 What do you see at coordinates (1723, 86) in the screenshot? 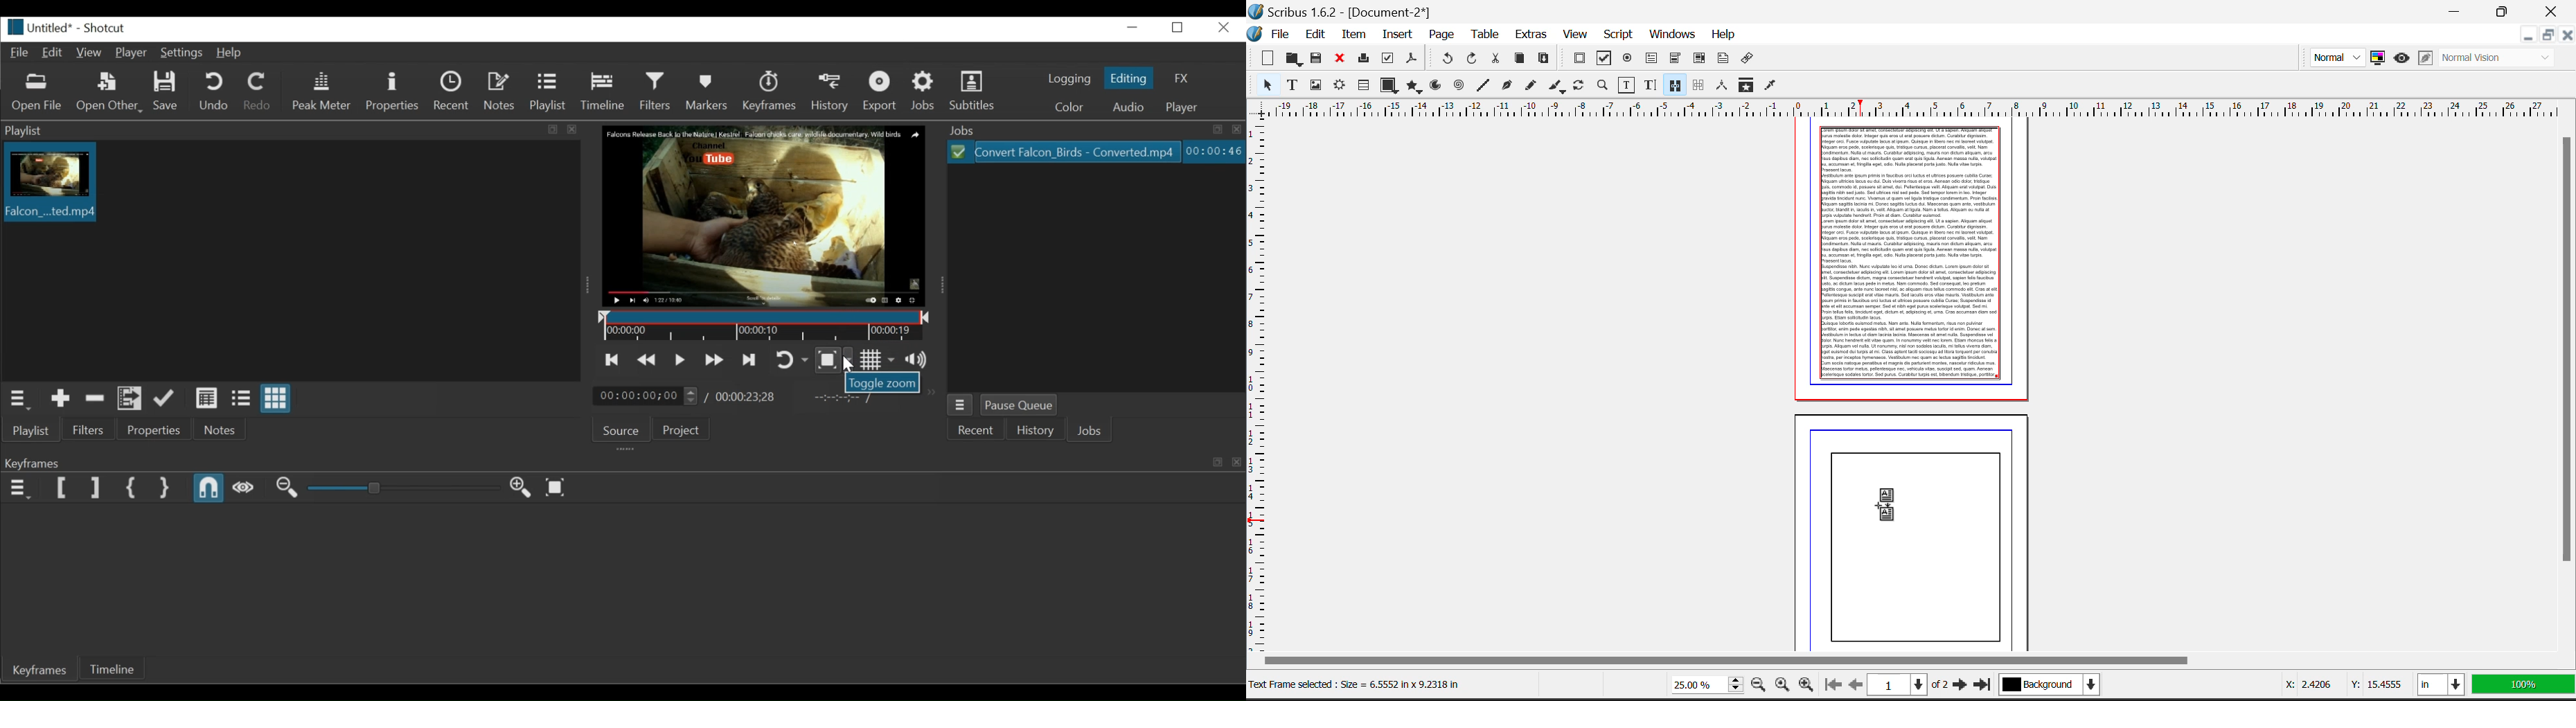
I see `Measurements` at bounding box center [1723, 86].